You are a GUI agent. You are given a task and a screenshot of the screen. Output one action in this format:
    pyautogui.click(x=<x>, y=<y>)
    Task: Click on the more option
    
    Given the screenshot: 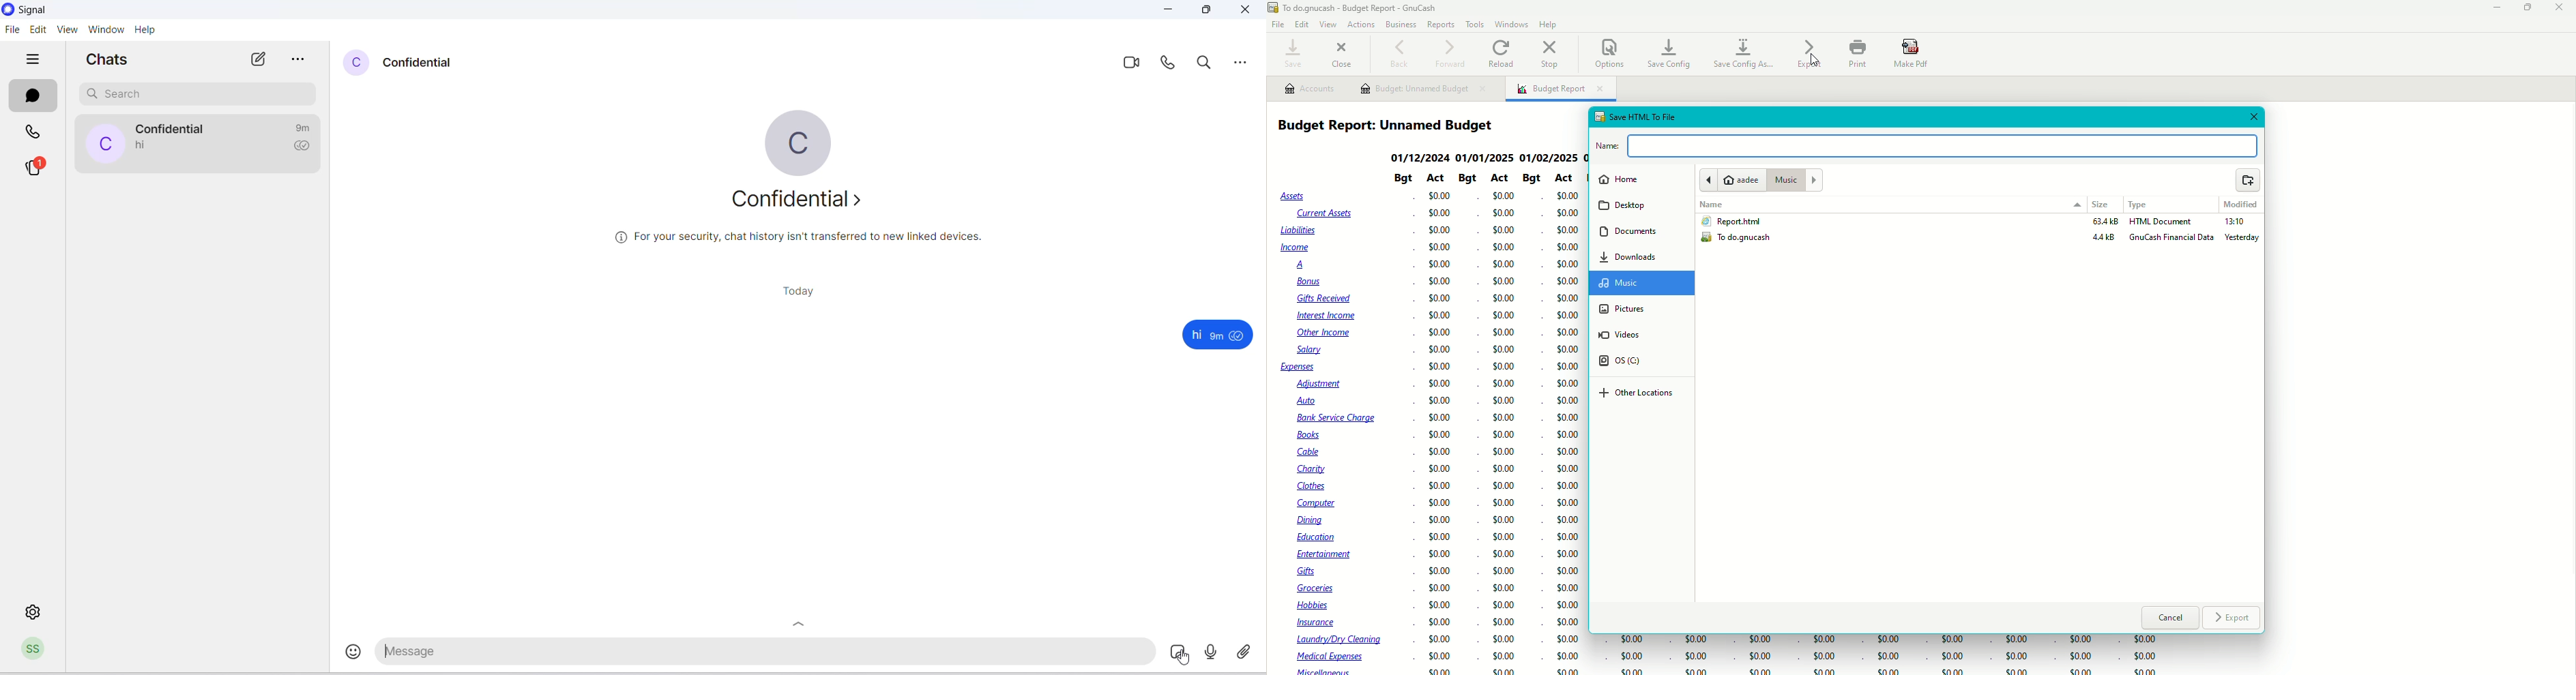 What is the action you would take?
    pyautogui.click(x=300, y=60)
    